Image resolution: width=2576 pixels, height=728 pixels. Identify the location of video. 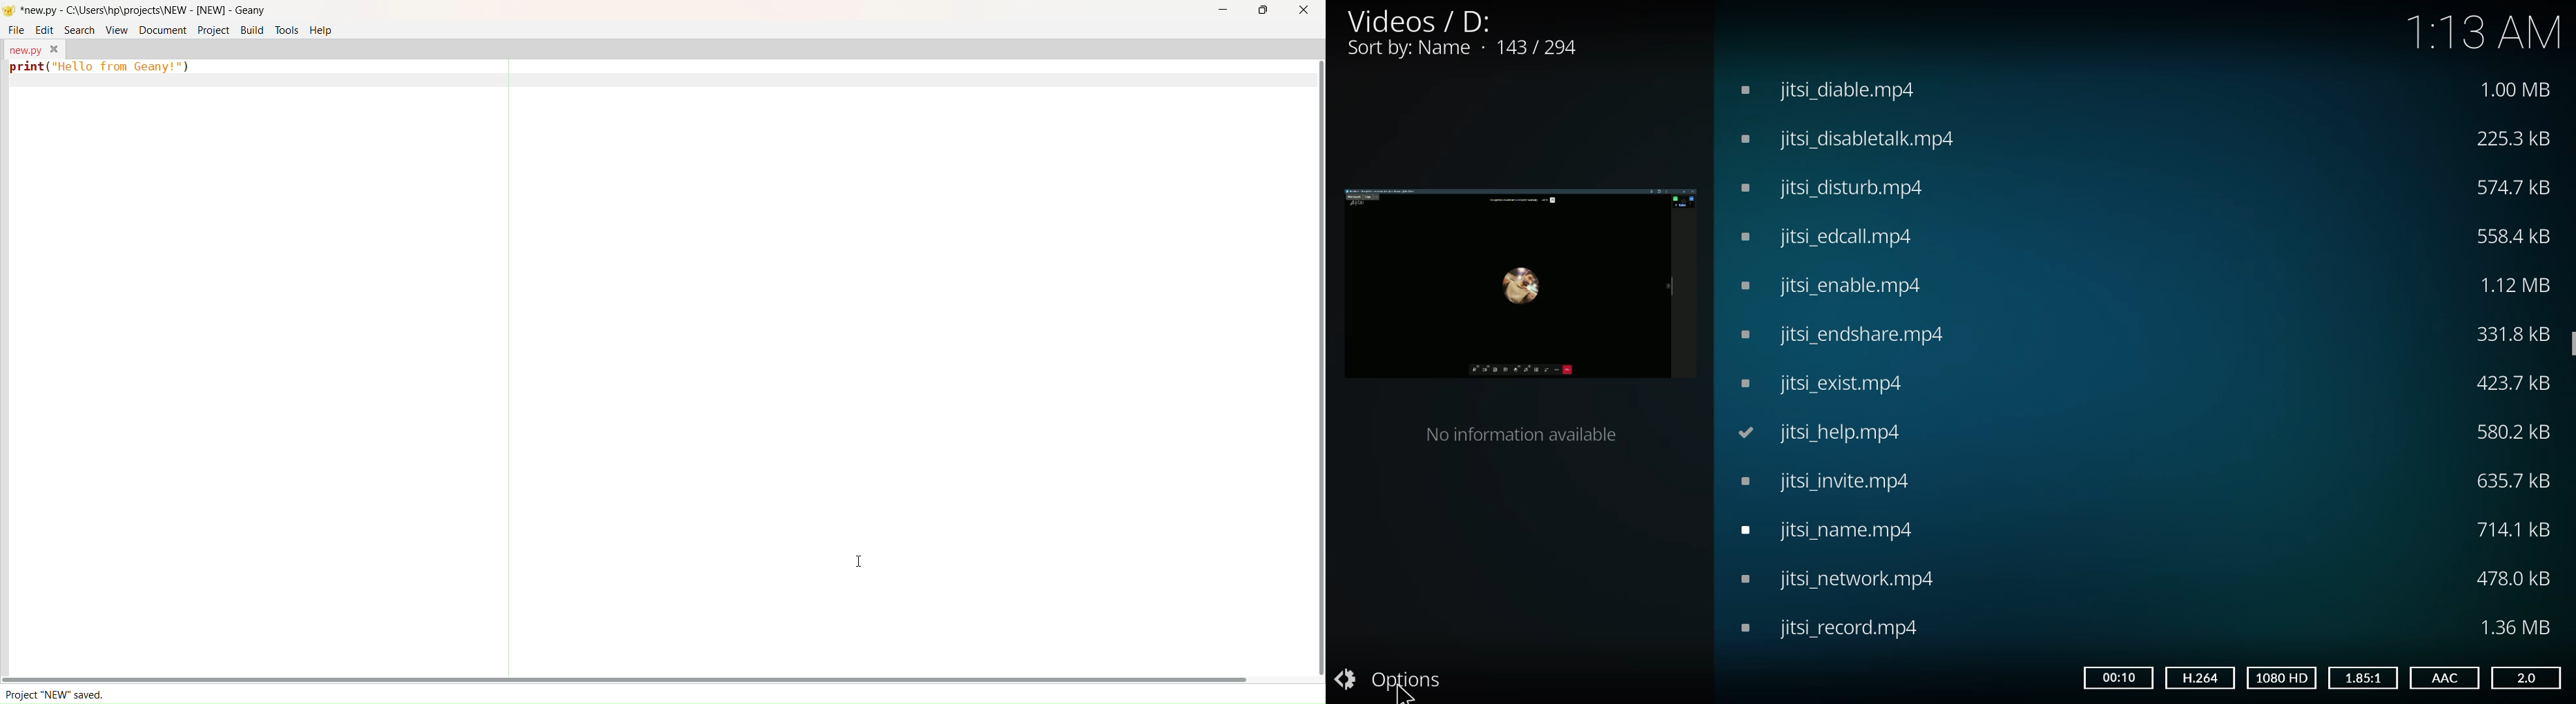
(1836, 286).